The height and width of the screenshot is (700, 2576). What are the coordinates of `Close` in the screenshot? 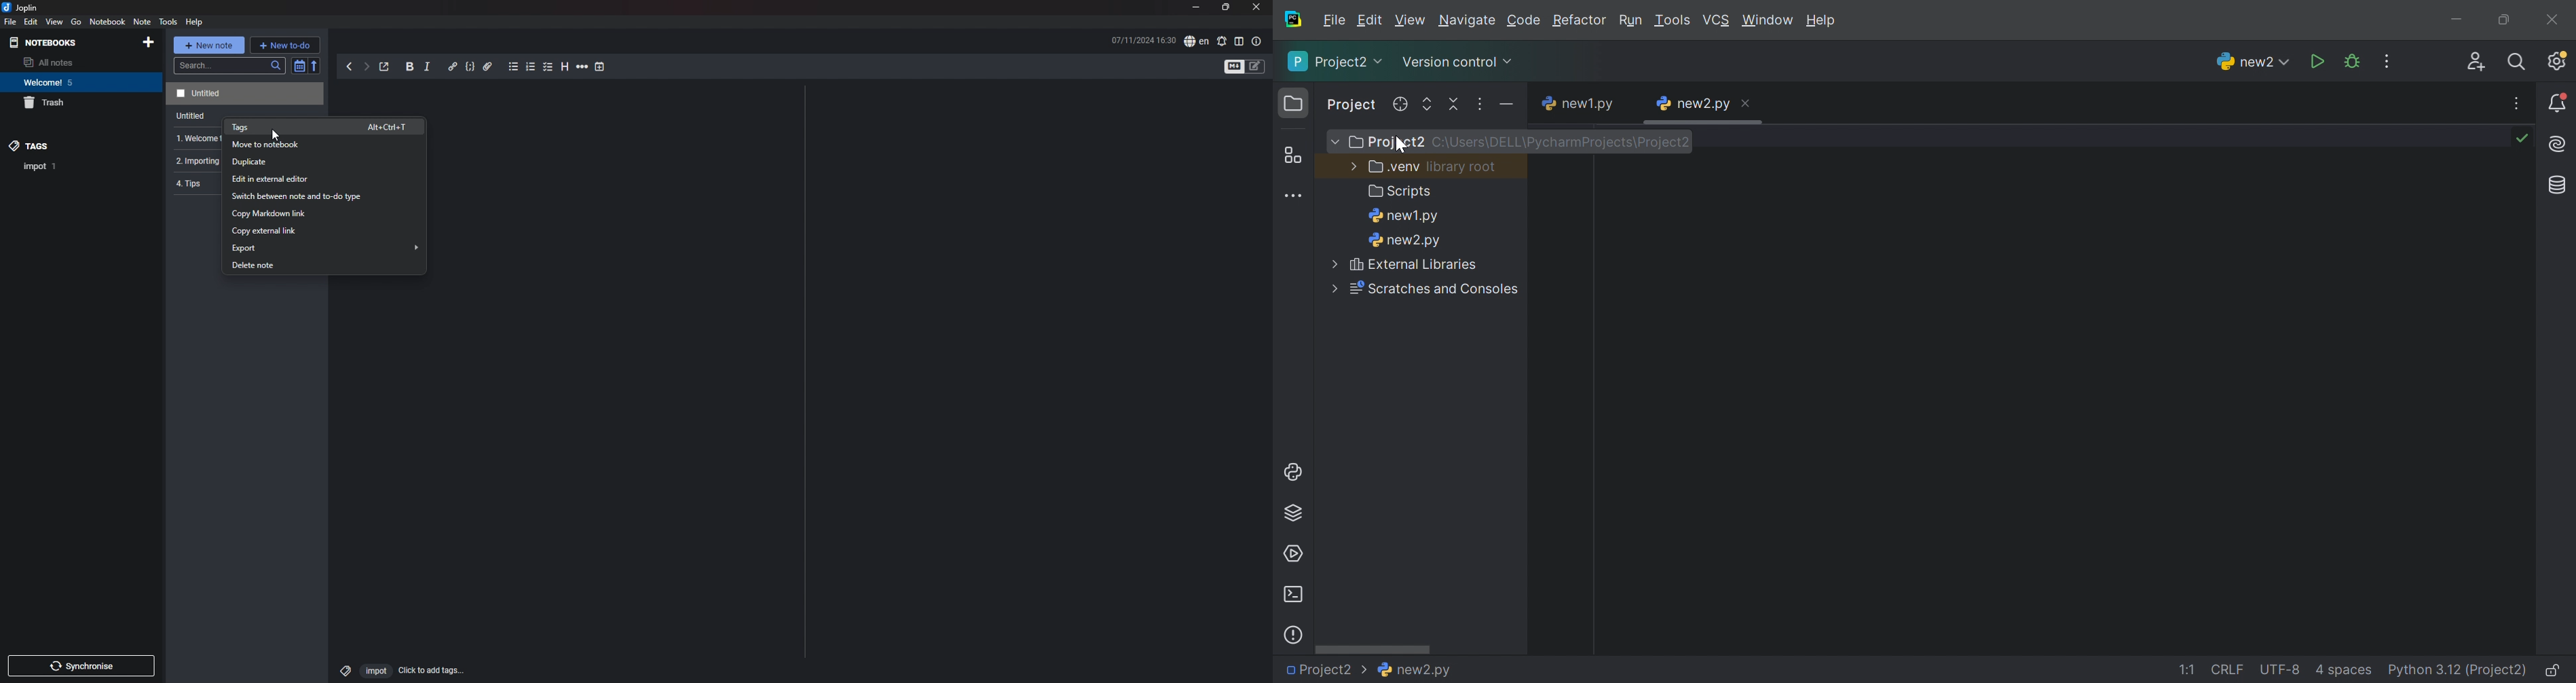 It's located at (1747, 105).